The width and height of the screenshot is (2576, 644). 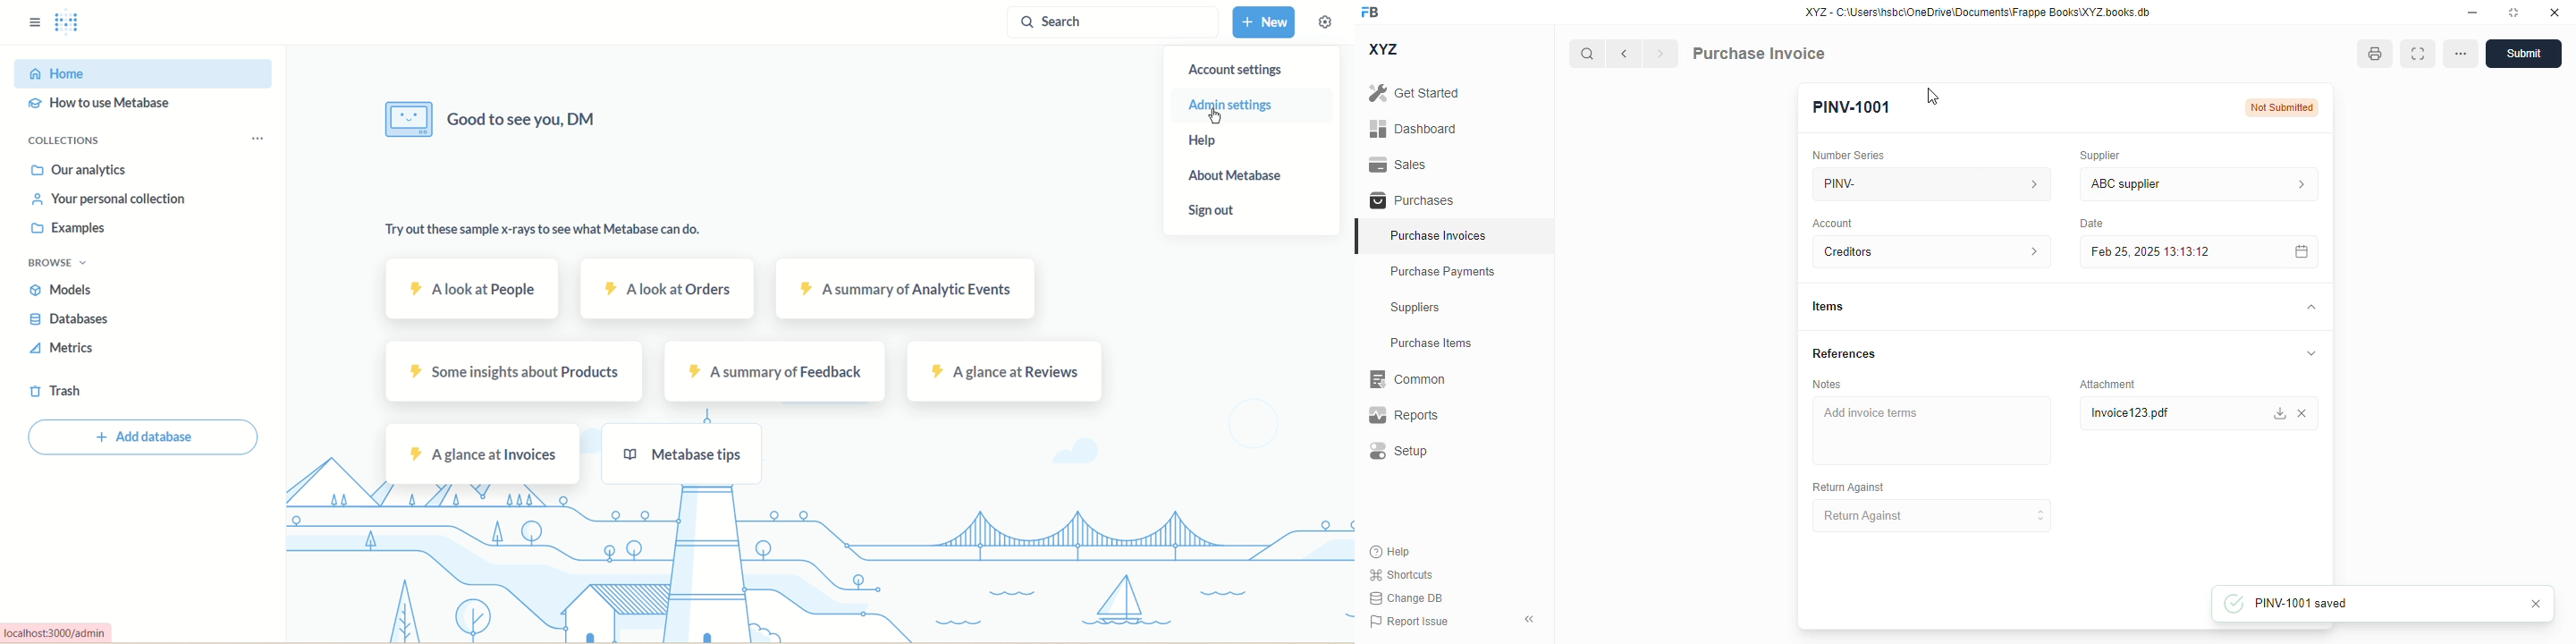 What do you see at coordinates (1440, 235) in the screenshot?
I see `purchase invoices` at bounding box center [1440, 235].